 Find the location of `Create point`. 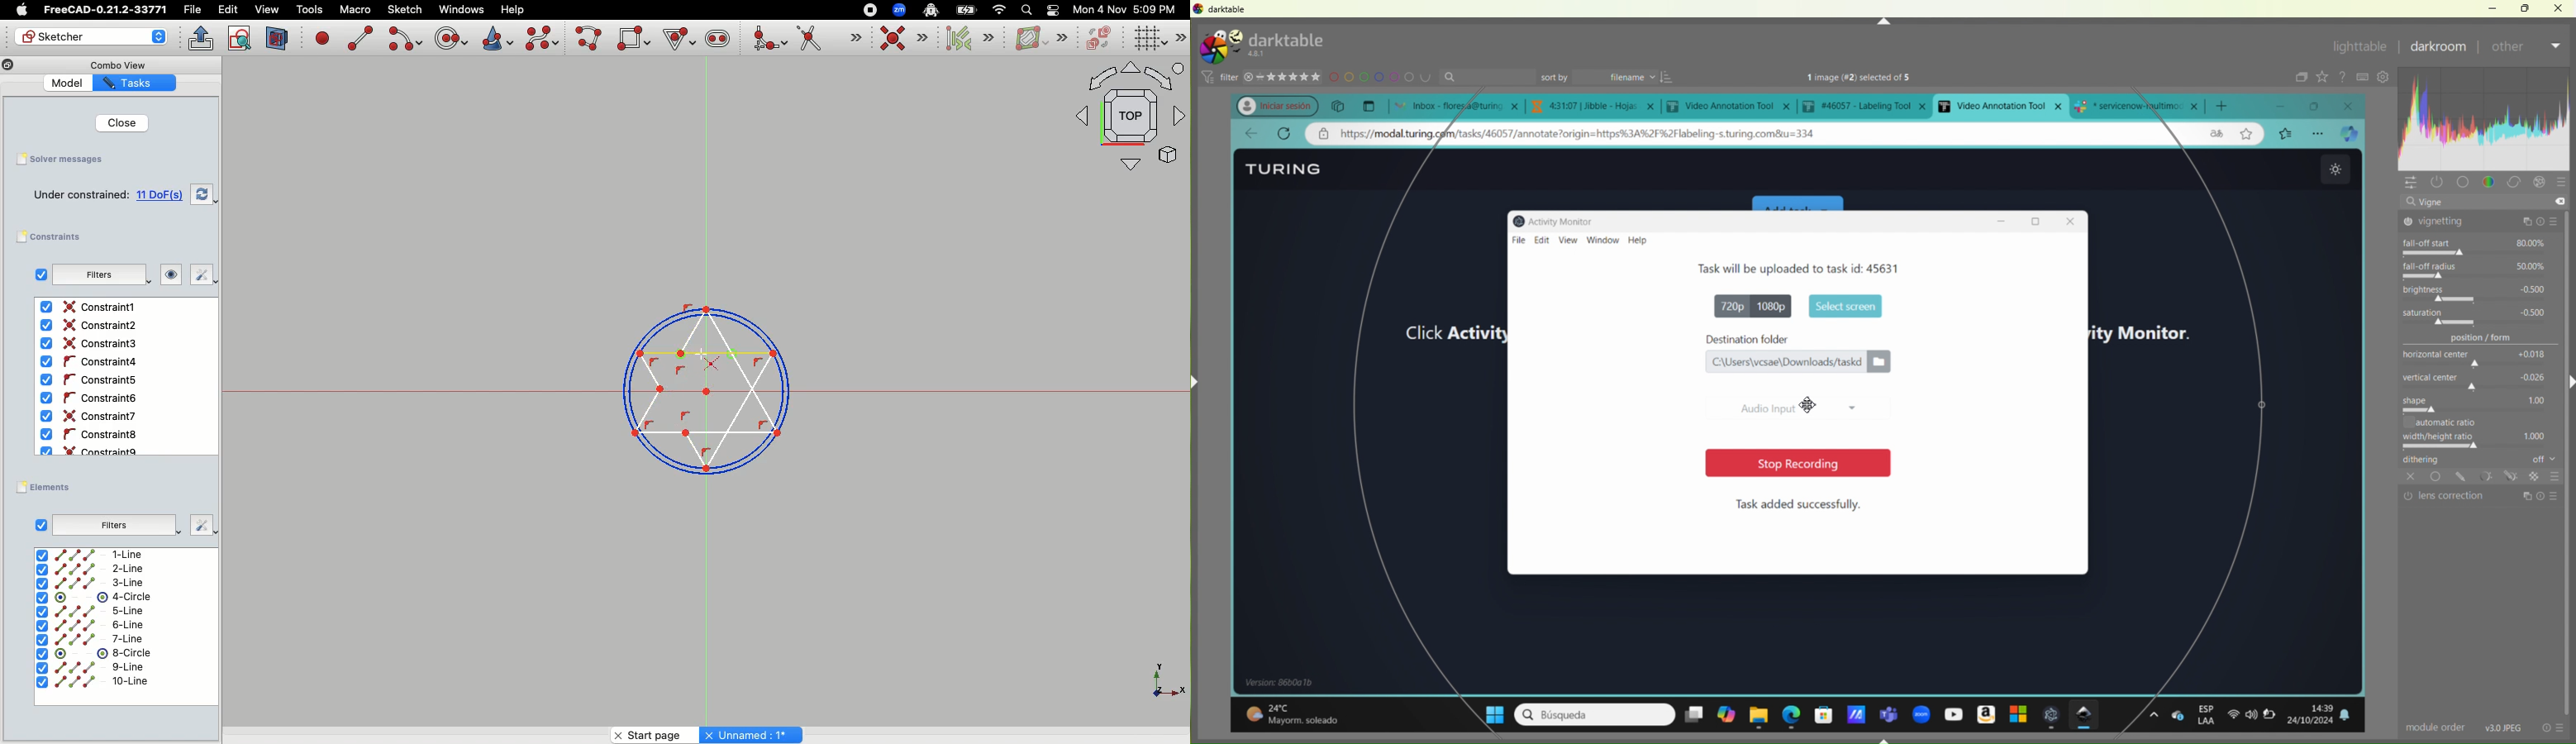

Create point is located at coordinates (323, 37).